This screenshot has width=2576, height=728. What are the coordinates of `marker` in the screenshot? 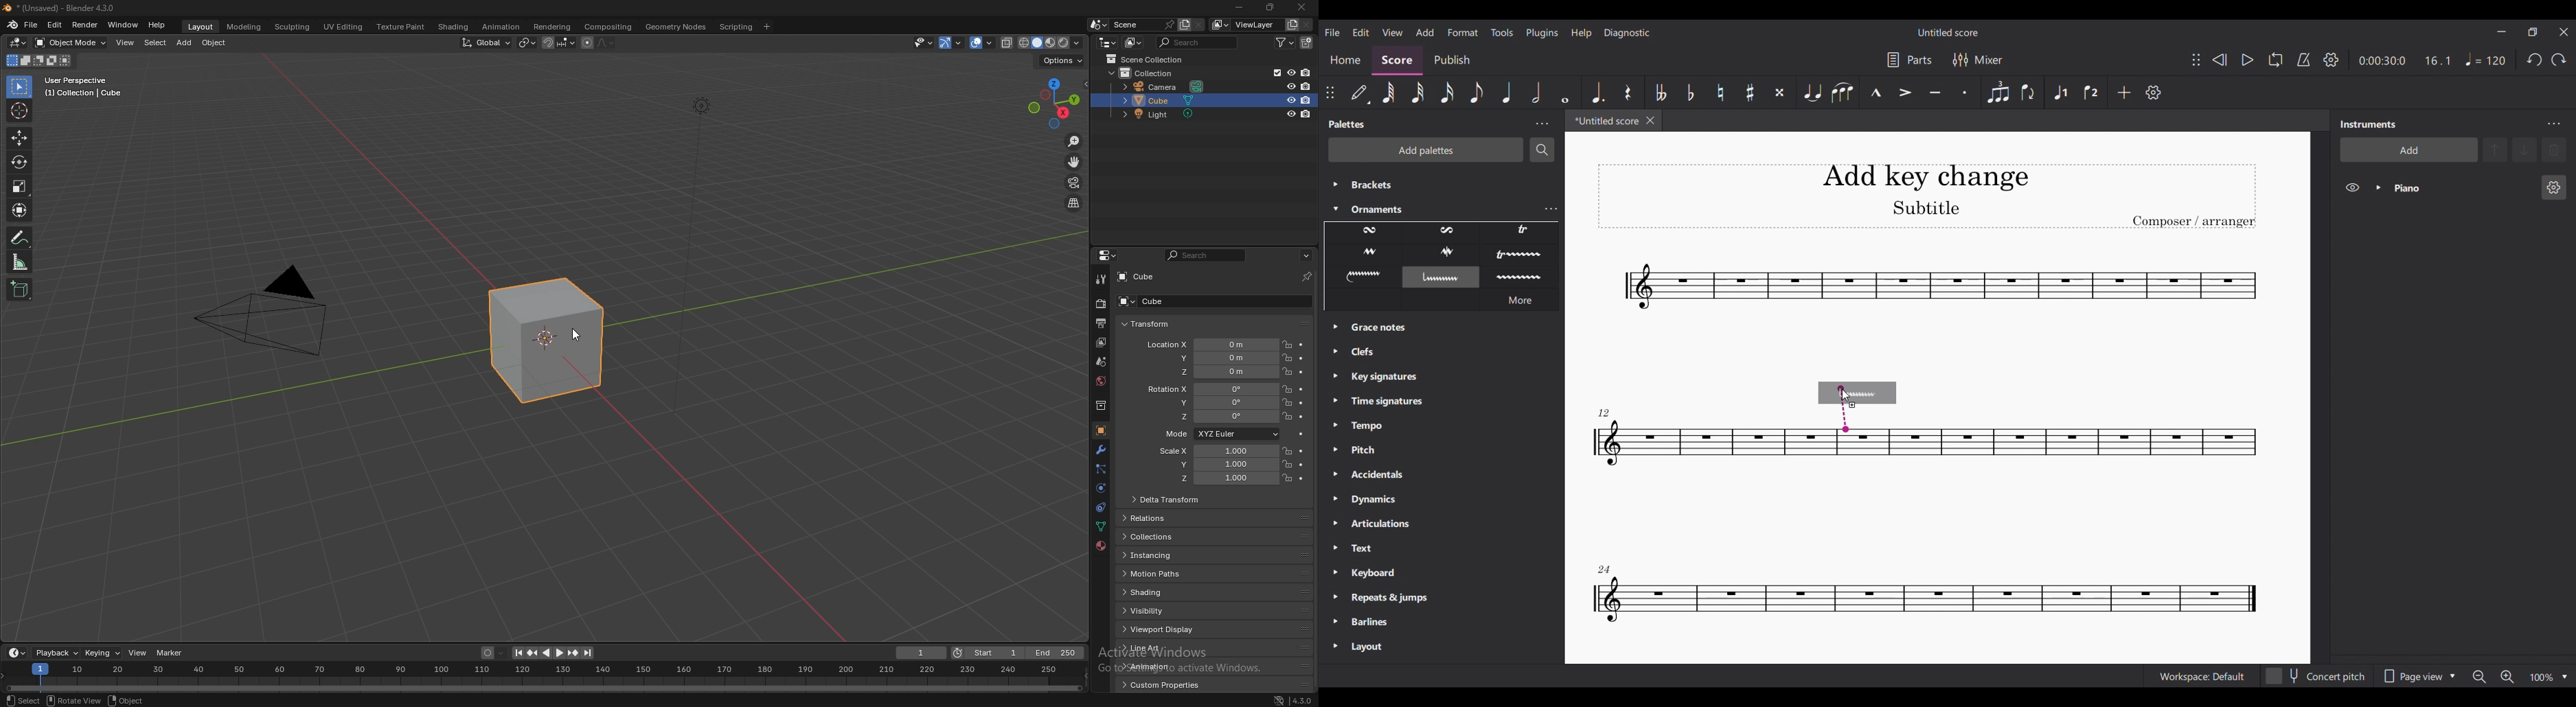 It's located at (172, 653).